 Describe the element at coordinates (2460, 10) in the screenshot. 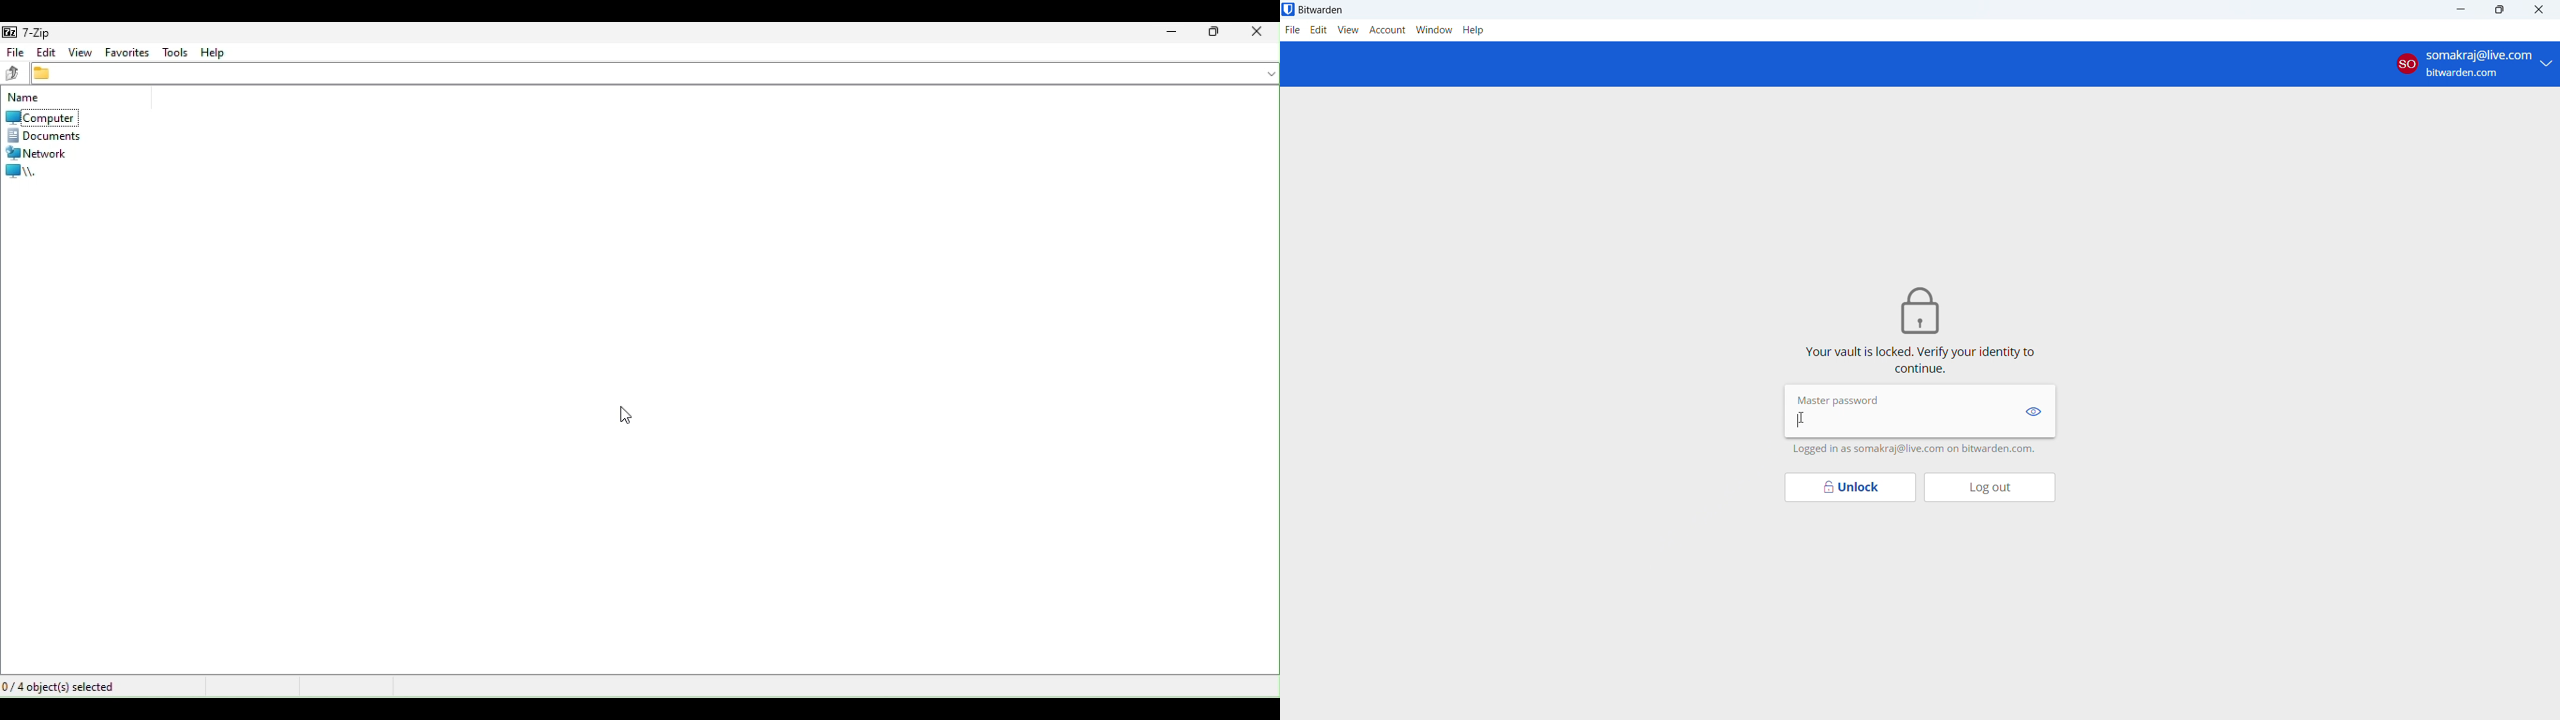

I see `minimize` at that location.